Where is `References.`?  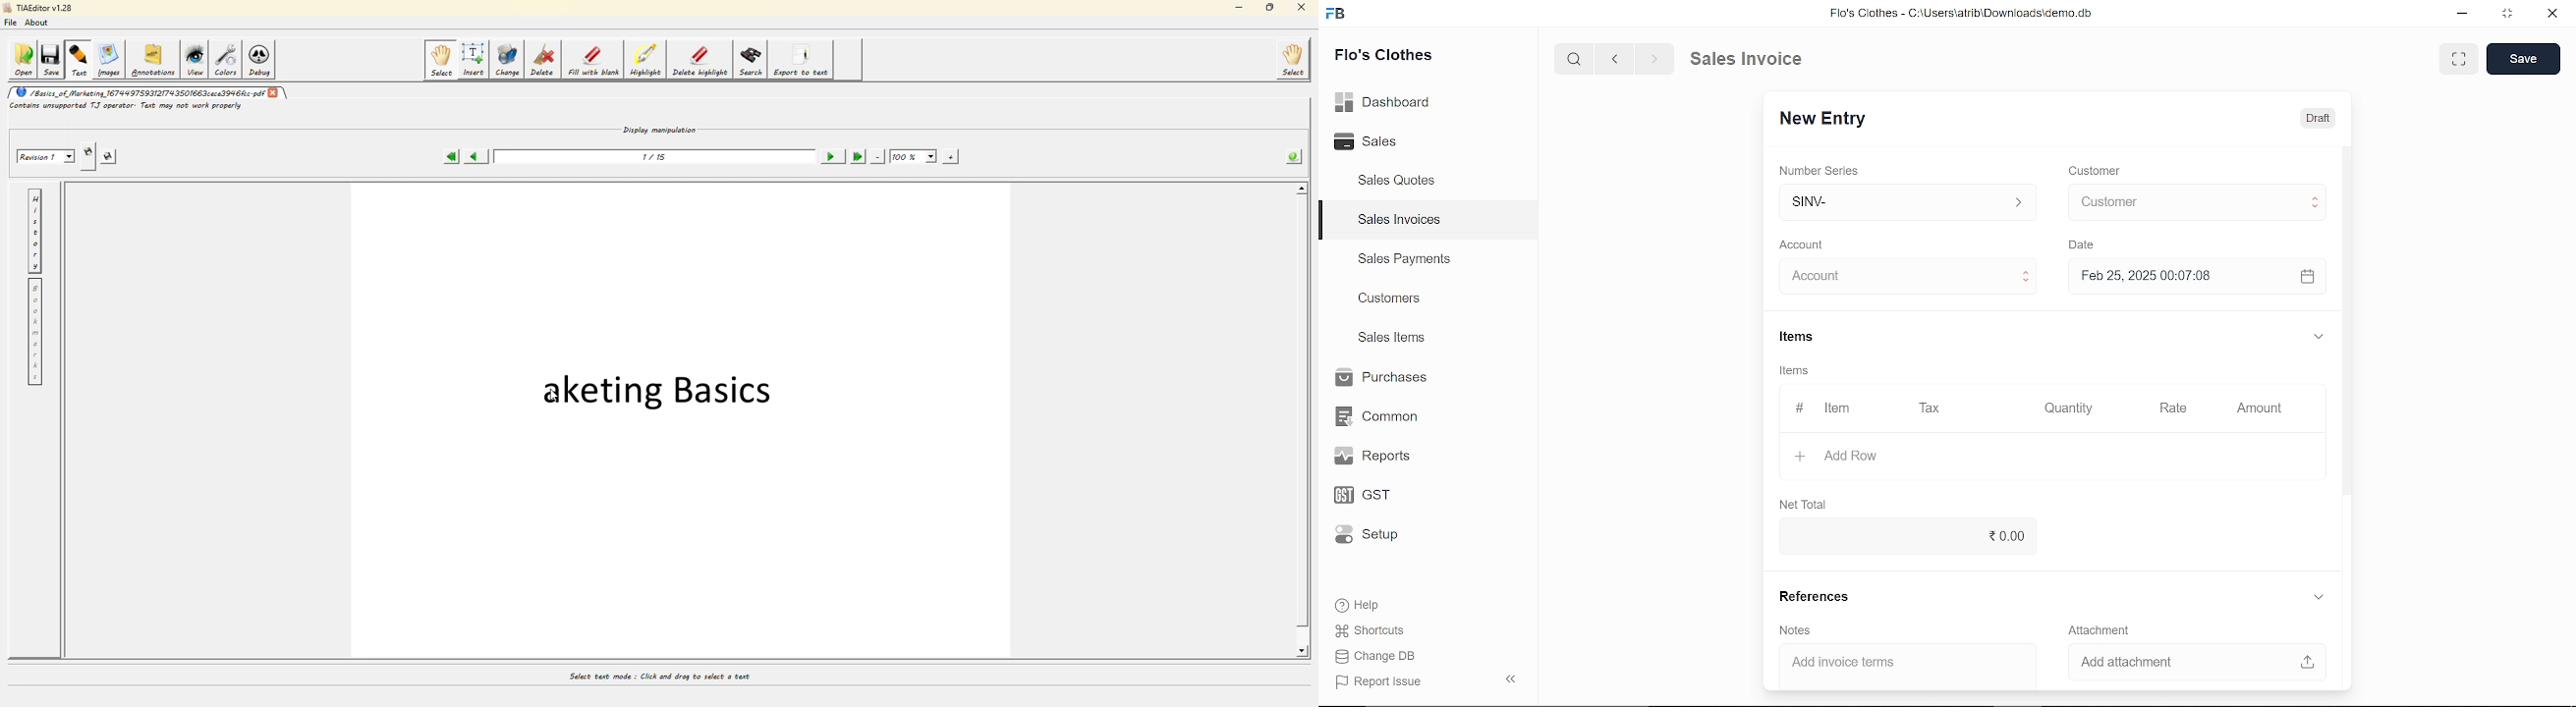 References. is located at coordinates (1816, 599).